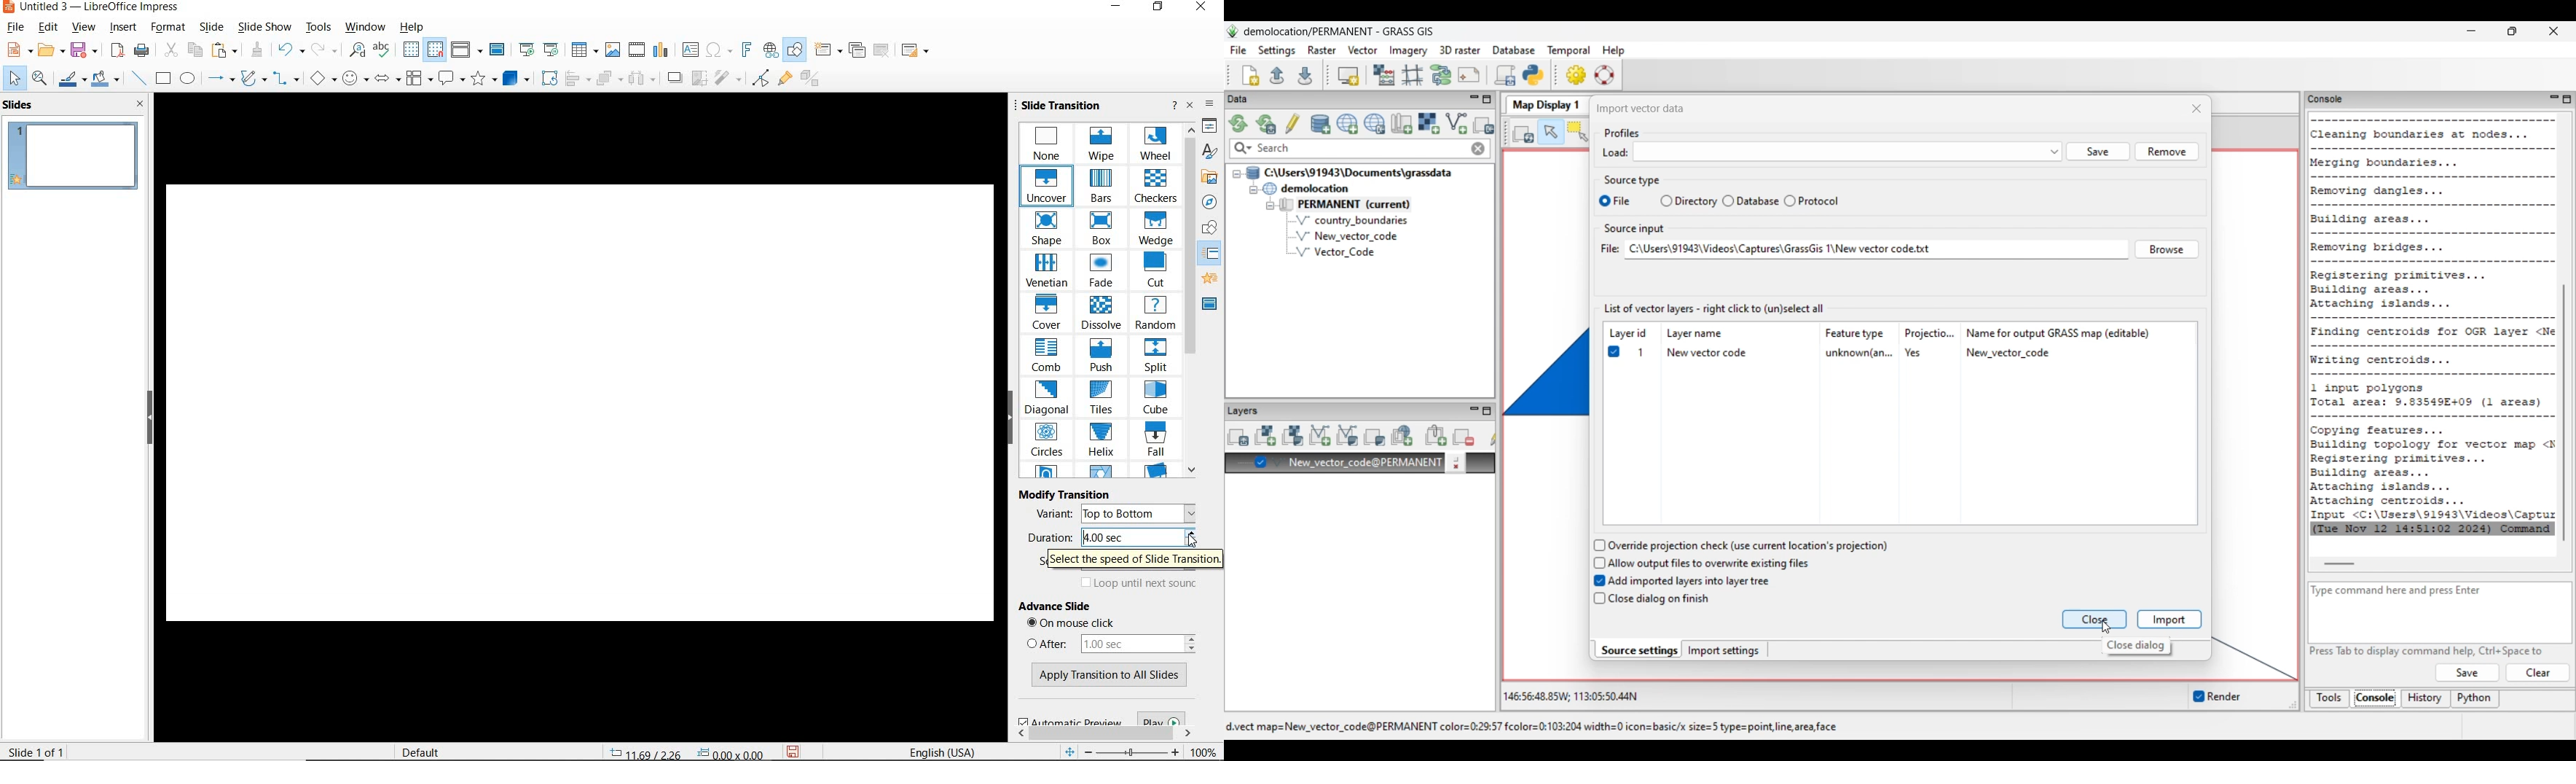  Describe the element at coordinates (451, 79) in the screenshot. I see `CALLOUT SHAPES` at that location.